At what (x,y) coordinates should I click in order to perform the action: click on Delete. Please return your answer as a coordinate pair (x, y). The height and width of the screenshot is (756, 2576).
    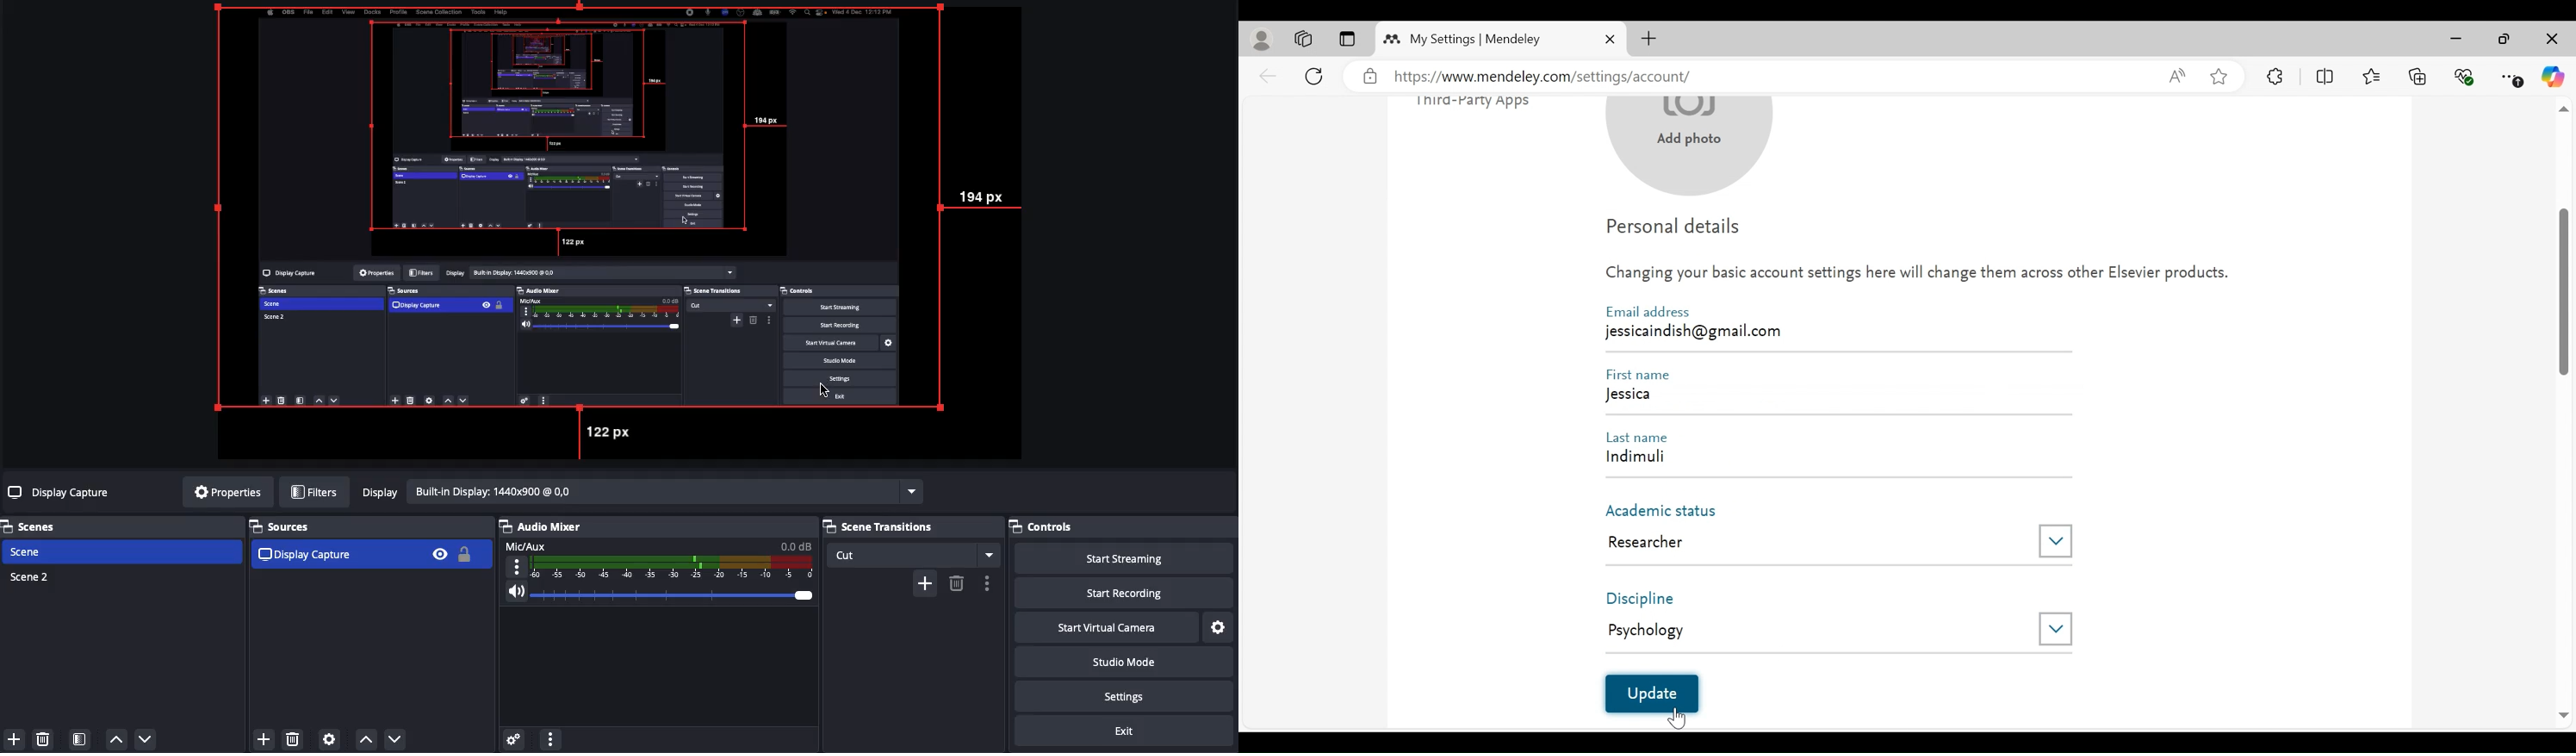
    Looking at the image, I should click on (956, 583).